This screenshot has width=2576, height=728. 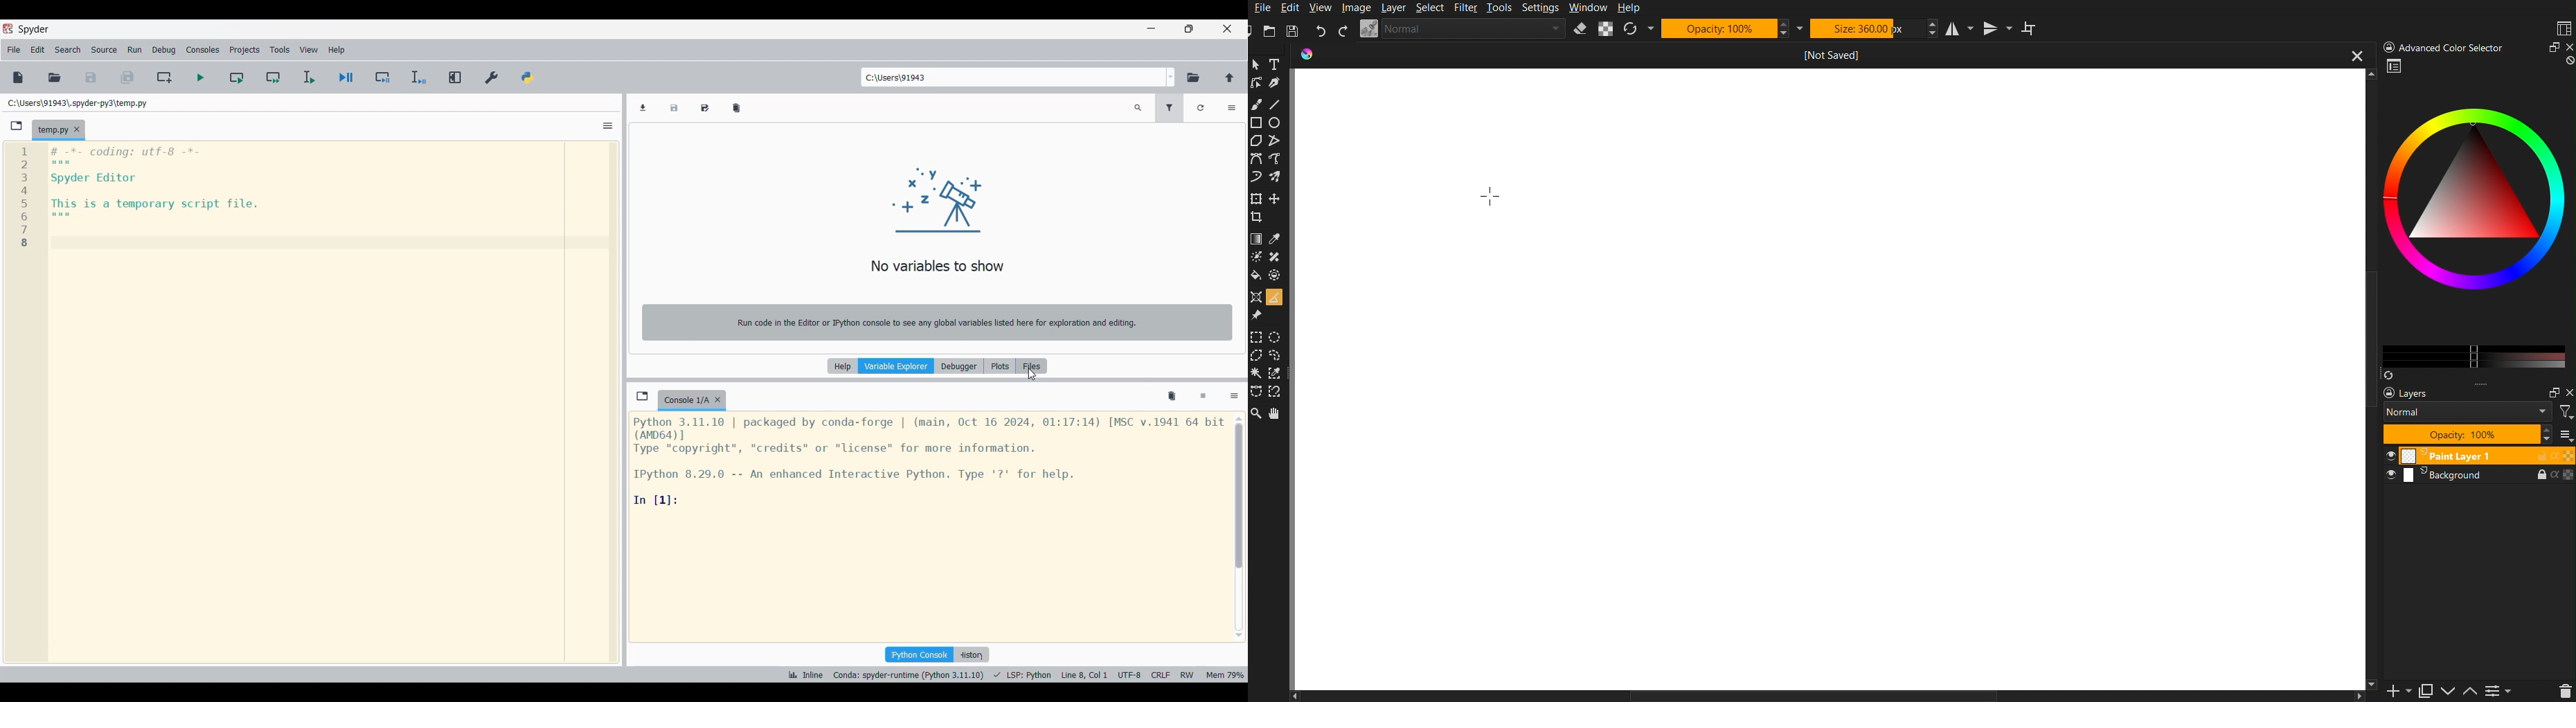 What do you see at coordinates (200, 77) in the screenshot?
I see `Run file` at bounding box center [200, 77].